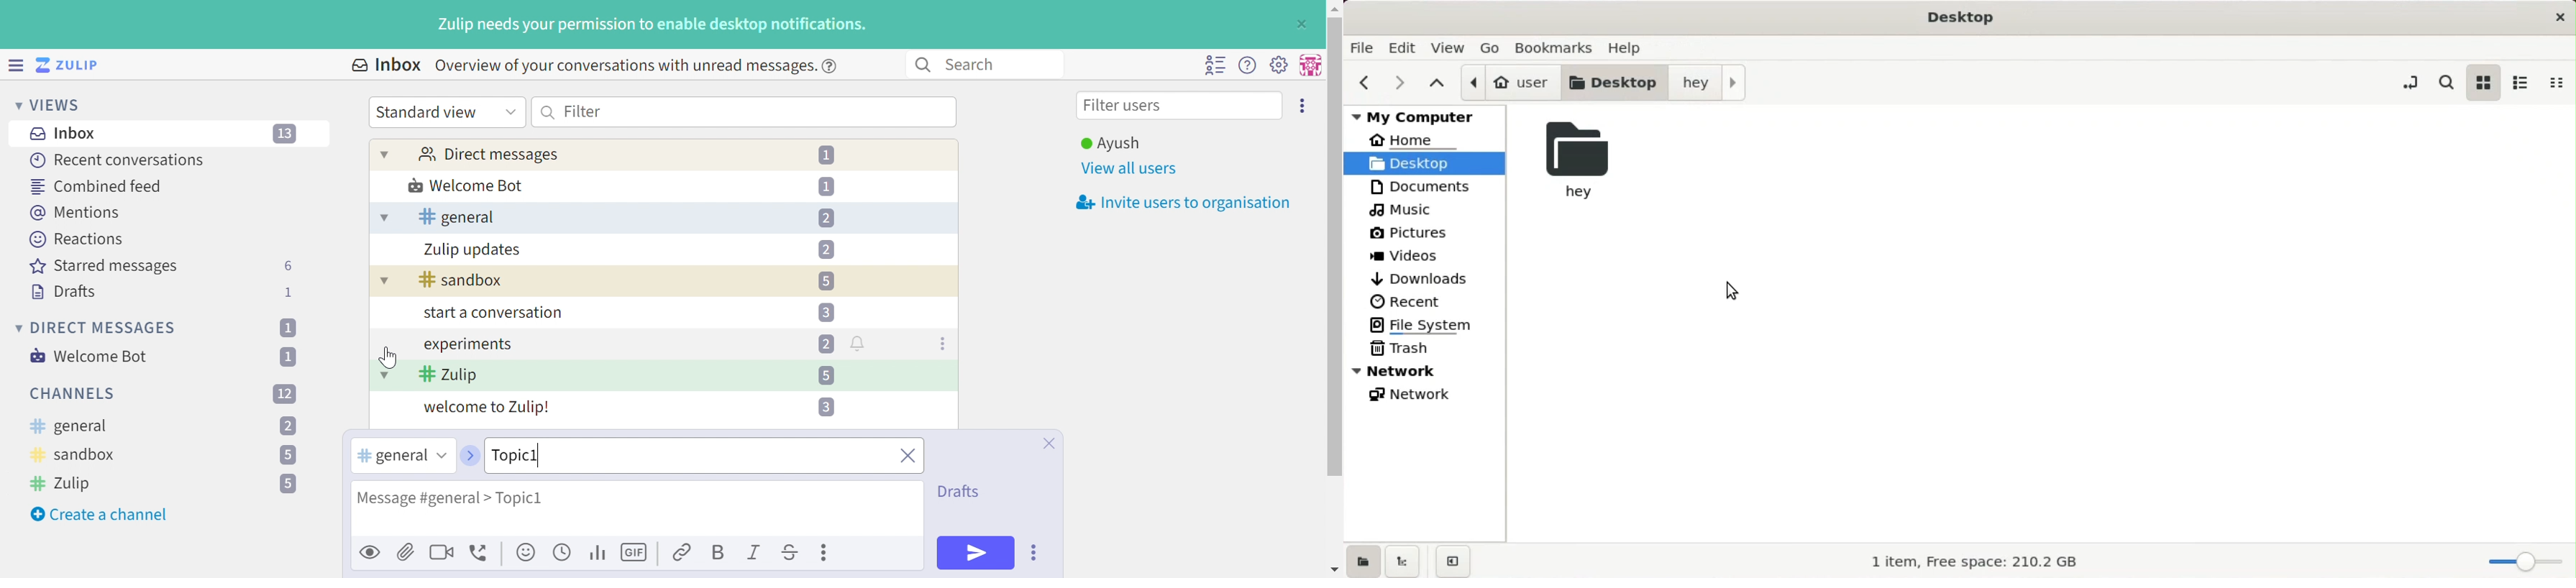 The image size is (2576, 588). Describe the element at coordinates (1304, 104) in the screenshot. I see `Invite users to organisation` at that location.